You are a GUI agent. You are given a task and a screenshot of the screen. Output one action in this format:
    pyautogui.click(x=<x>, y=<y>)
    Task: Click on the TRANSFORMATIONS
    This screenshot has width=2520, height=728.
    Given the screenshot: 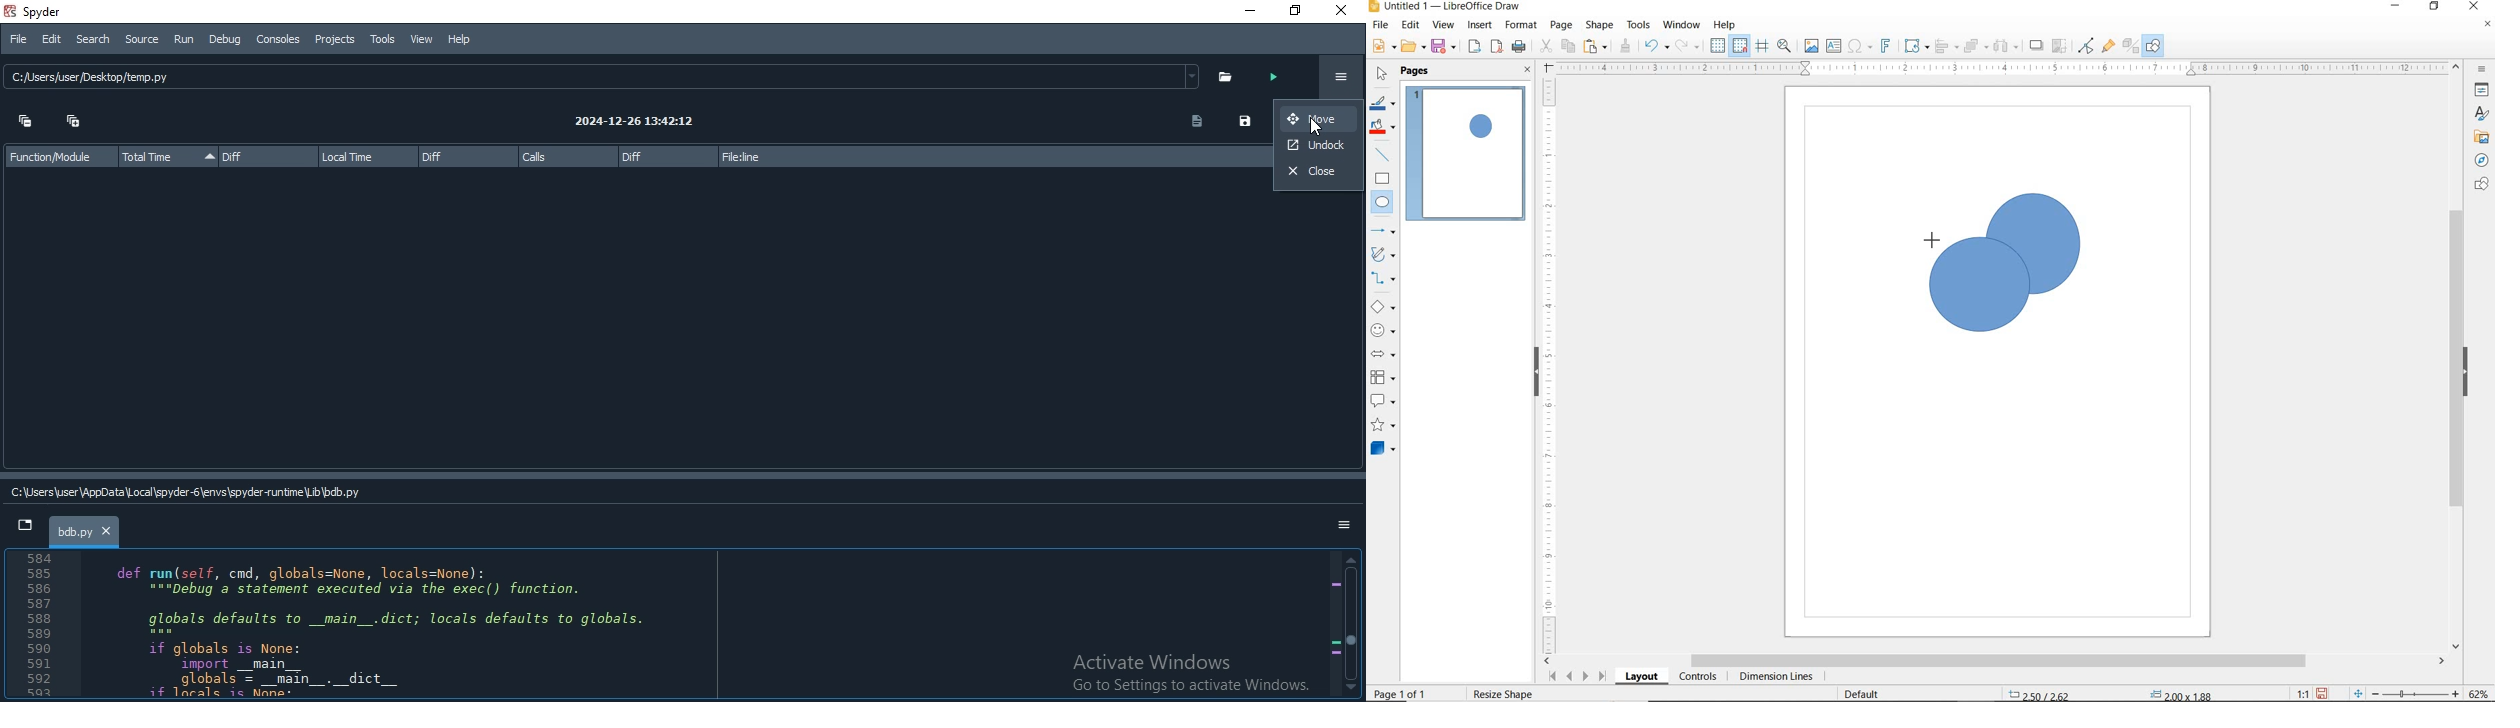 What is the action you would take?
    pyautogui.click(x=1915, y=46)
    